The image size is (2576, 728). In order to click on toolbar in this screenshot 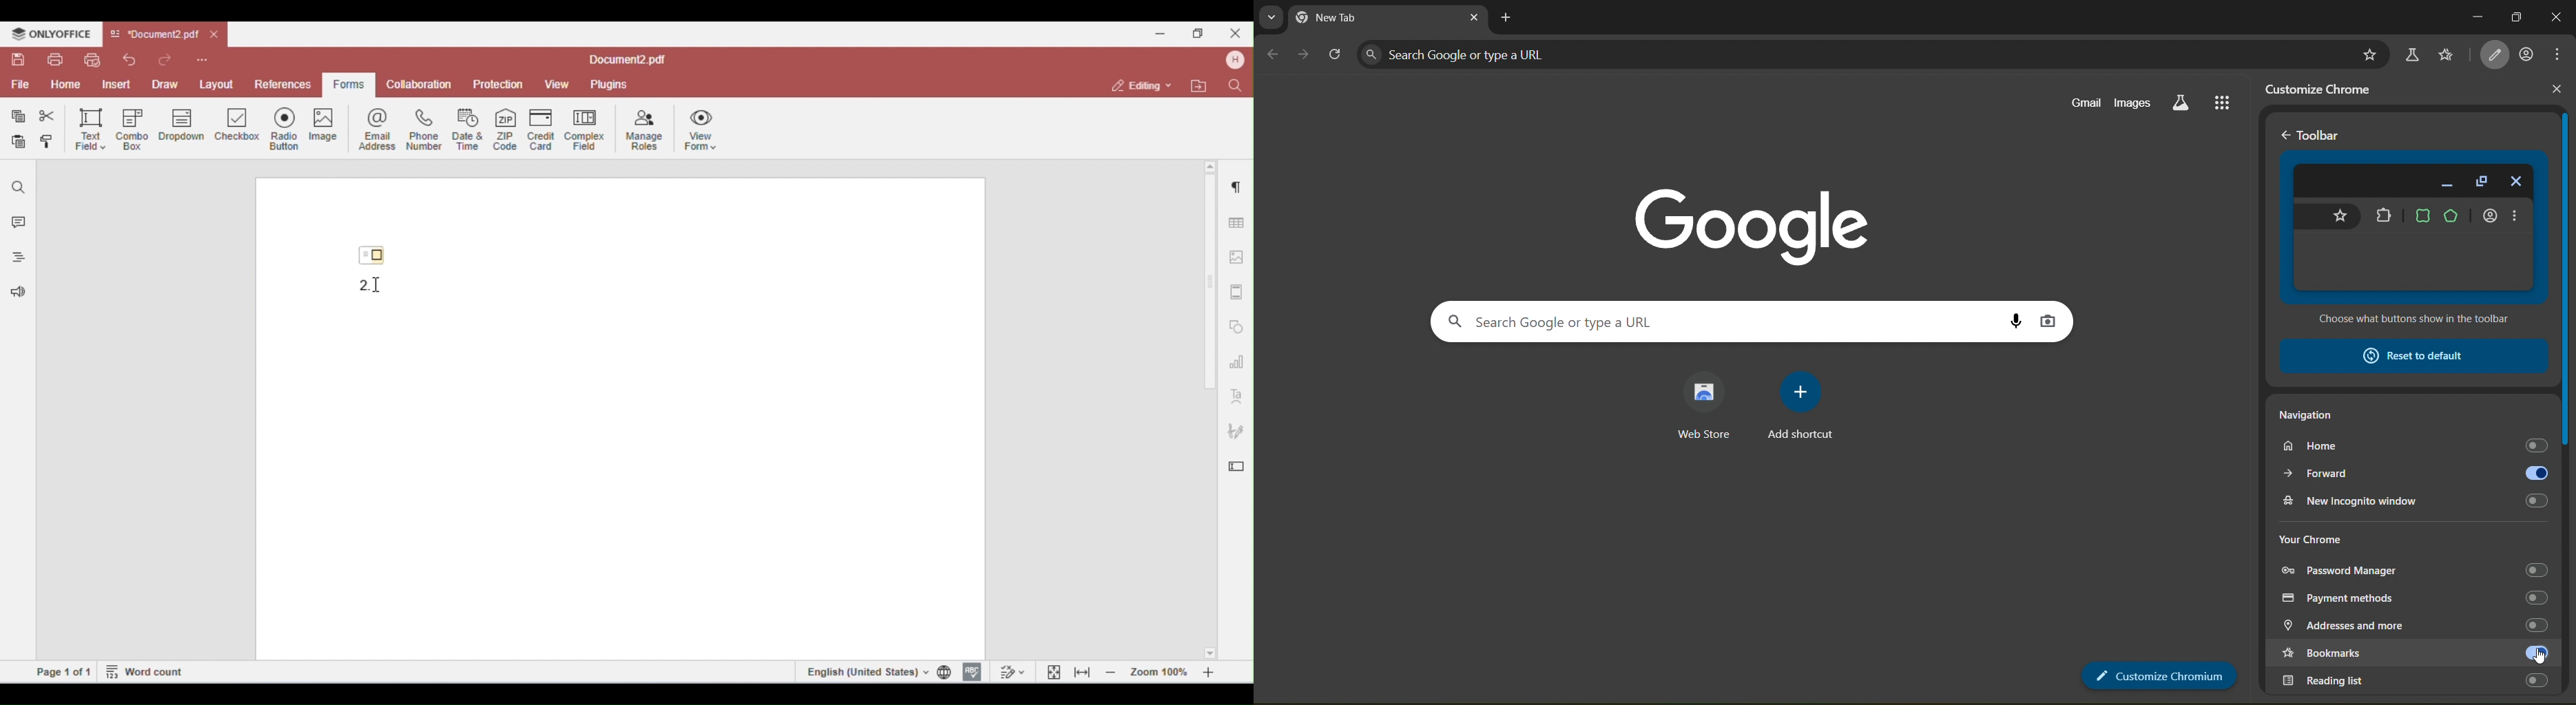, I will do `click(2414, 239)`.